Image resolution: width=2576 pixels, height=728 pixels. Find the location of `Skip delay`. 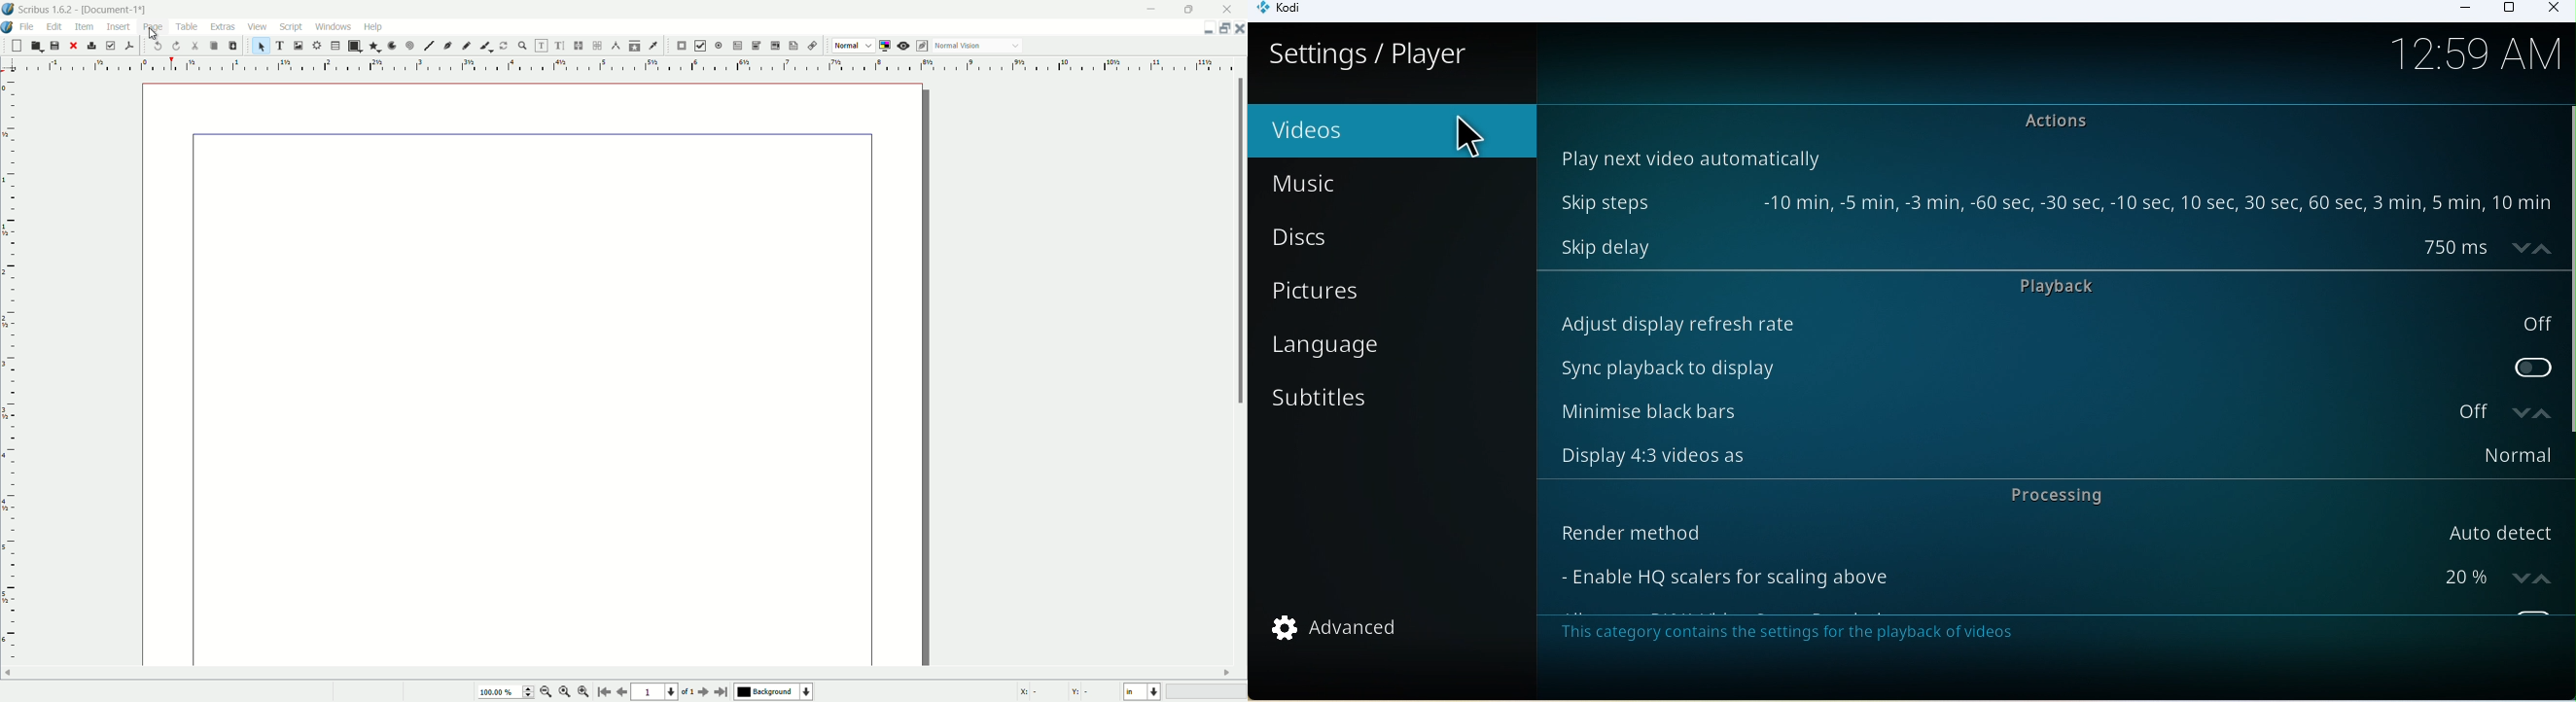

Skip delay is located at coordinates (2024, 246).